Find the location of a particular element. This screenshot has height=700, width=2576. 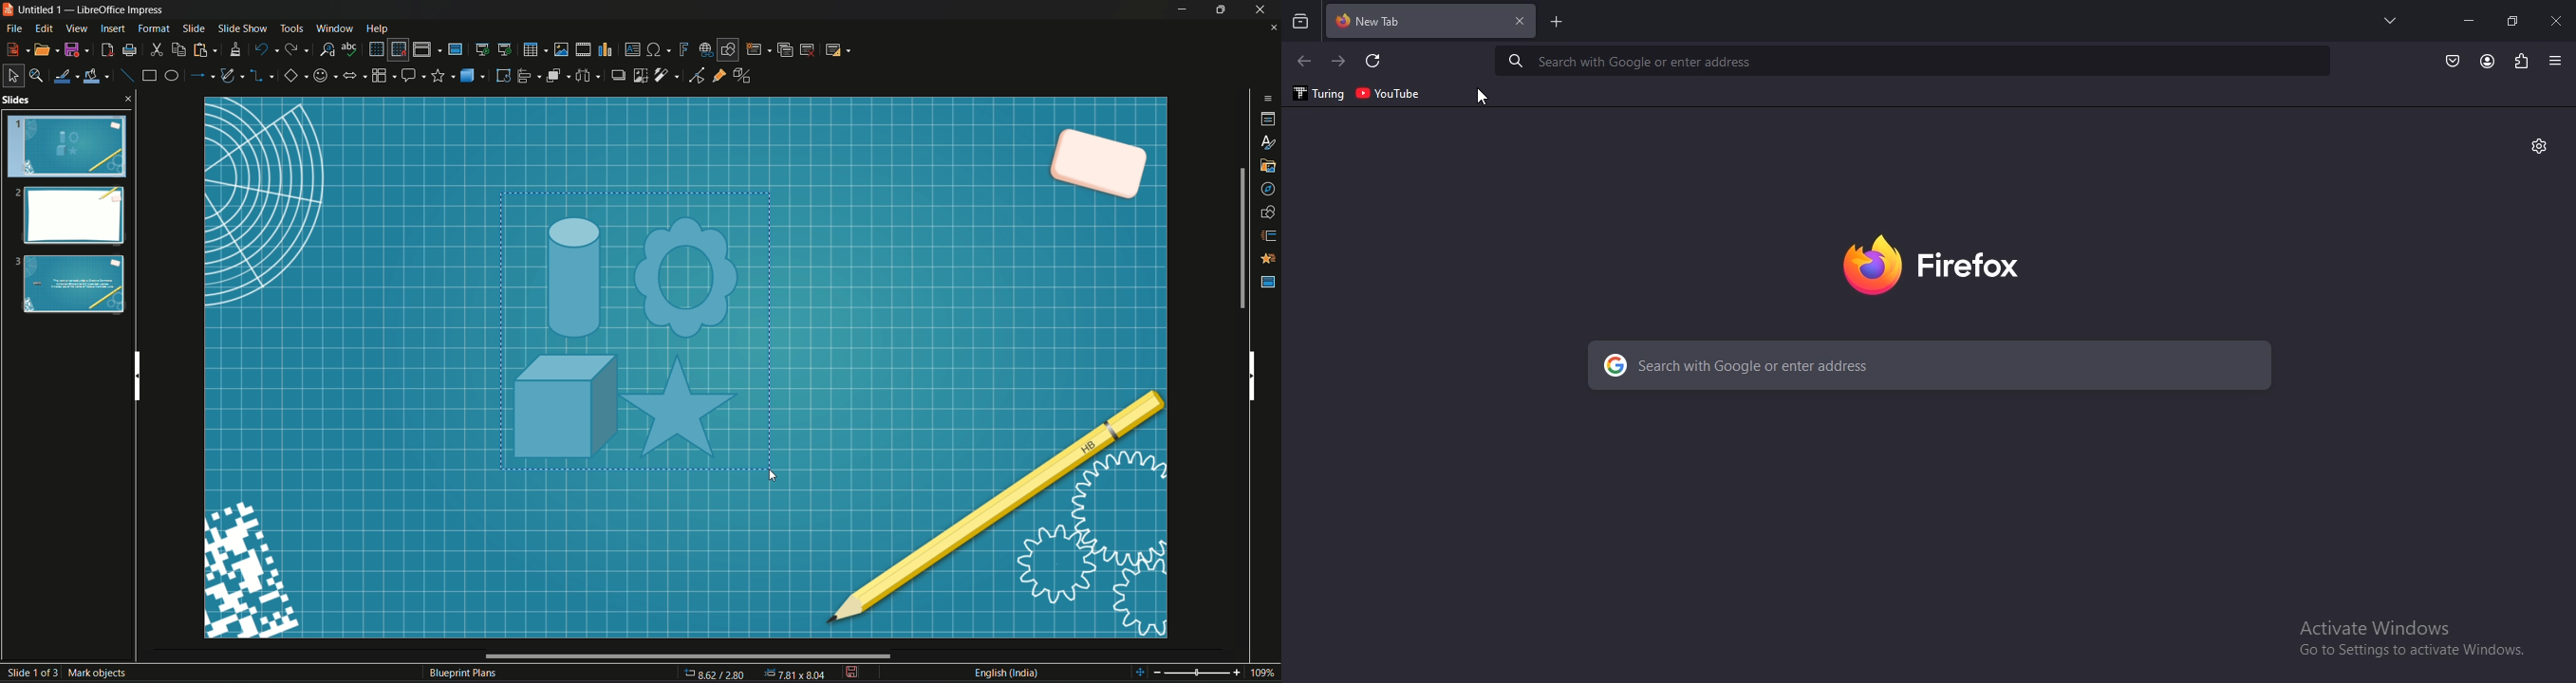

click to go to previous page is located at coordinates (1303, 62).